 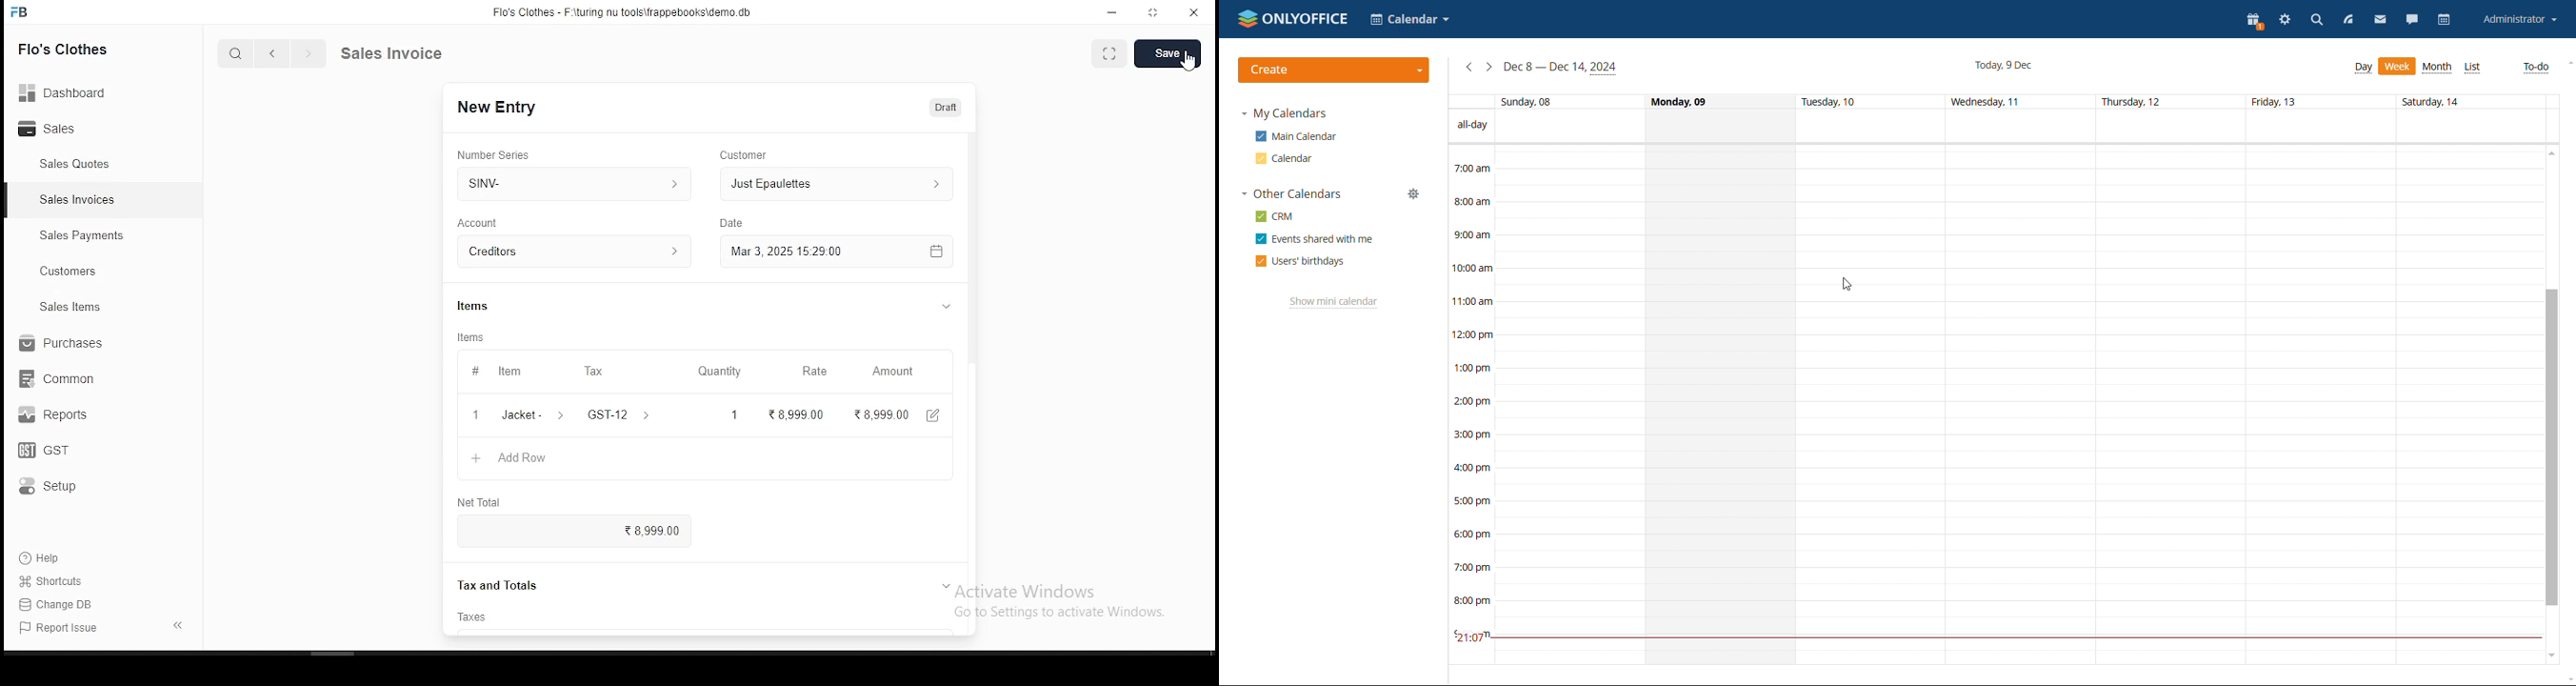 I want to click on to-do, so click(x=2538, y=68).